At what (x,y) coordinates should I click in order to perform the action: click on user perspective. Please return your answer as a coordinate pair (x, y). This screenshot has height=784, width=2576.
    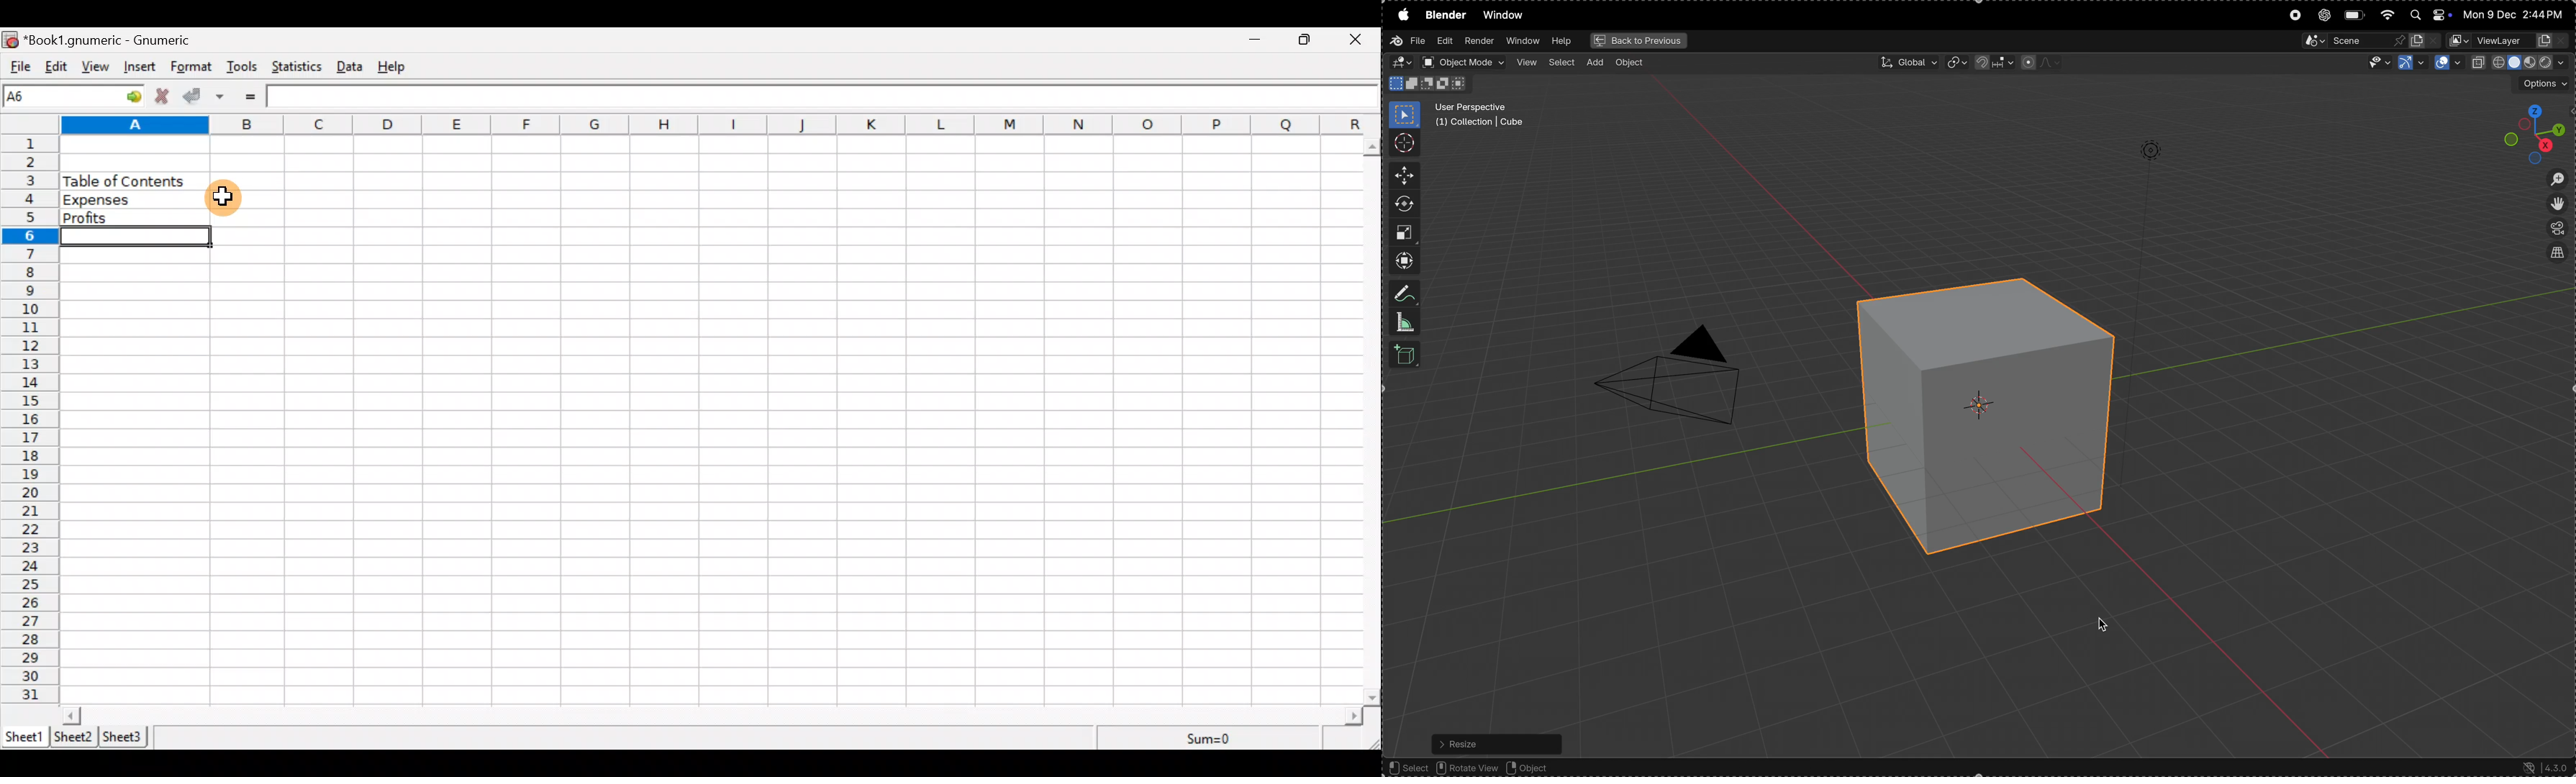
    Looking at the image, I should click on (1484, 116).